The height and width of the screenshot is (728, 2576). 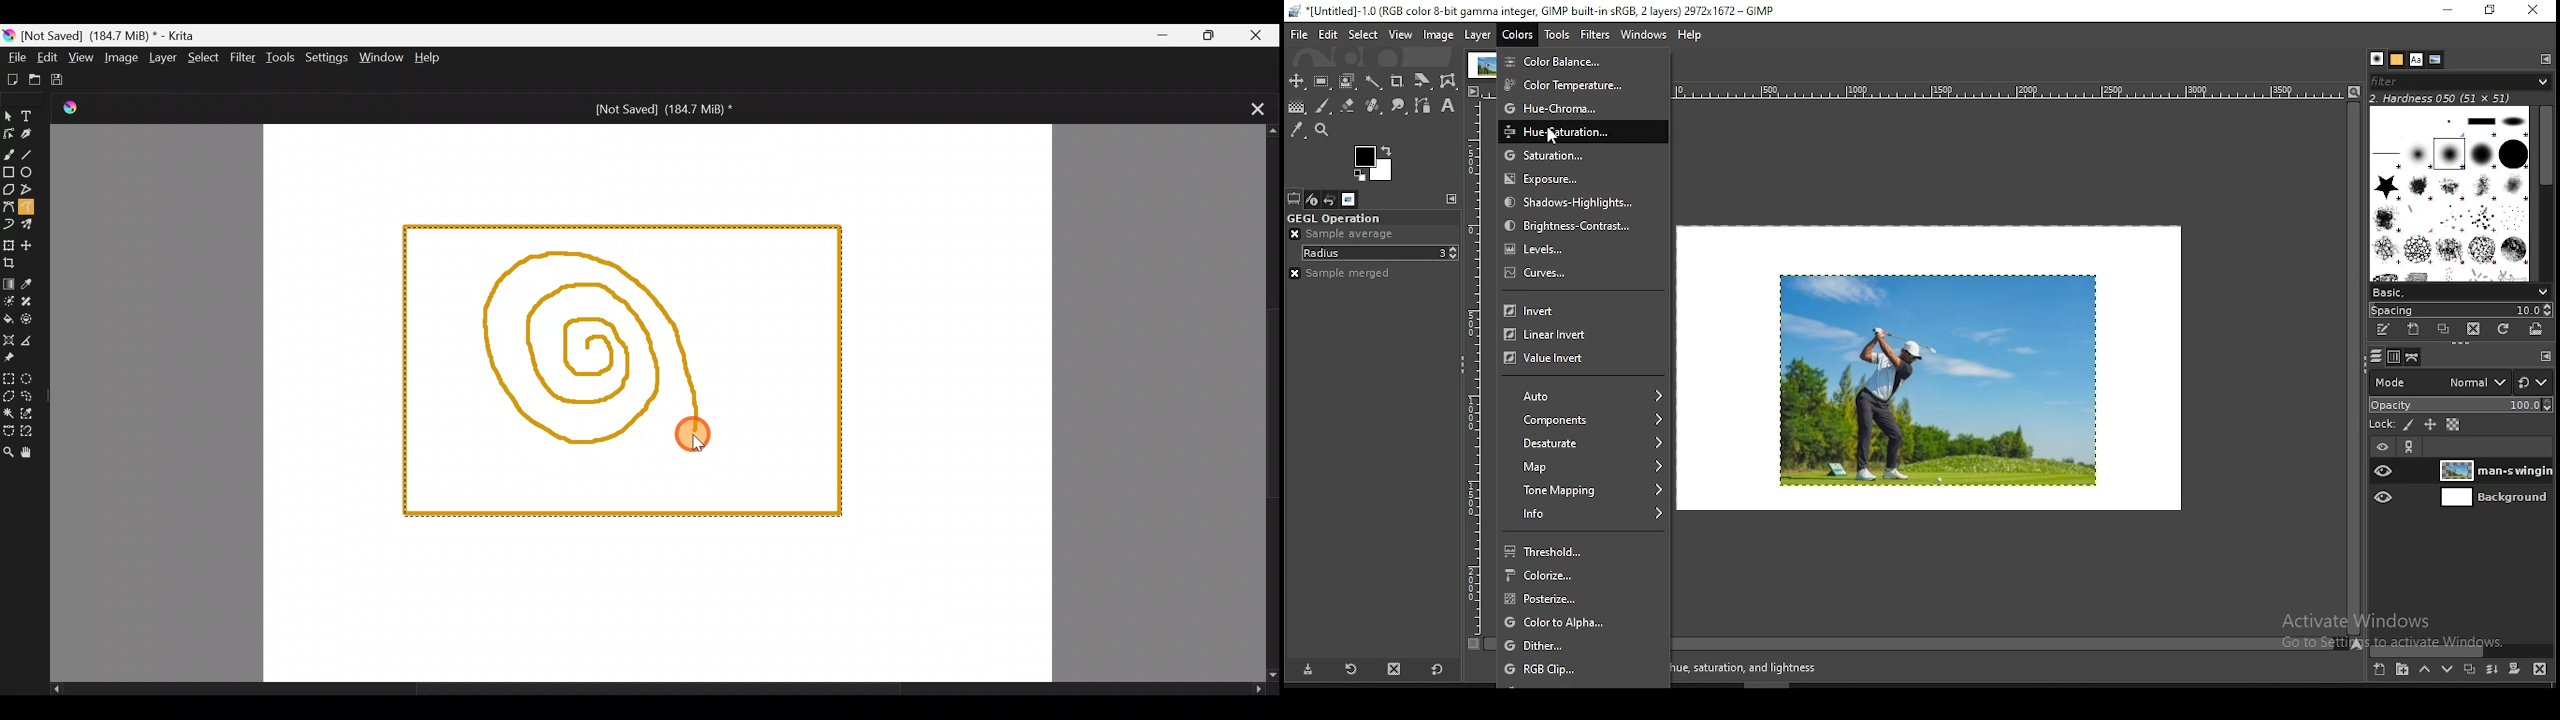 What do you see at coordinates (2543, 355) in the screenshot?
I see `configure this tab` at bounding box center [2543, 355].